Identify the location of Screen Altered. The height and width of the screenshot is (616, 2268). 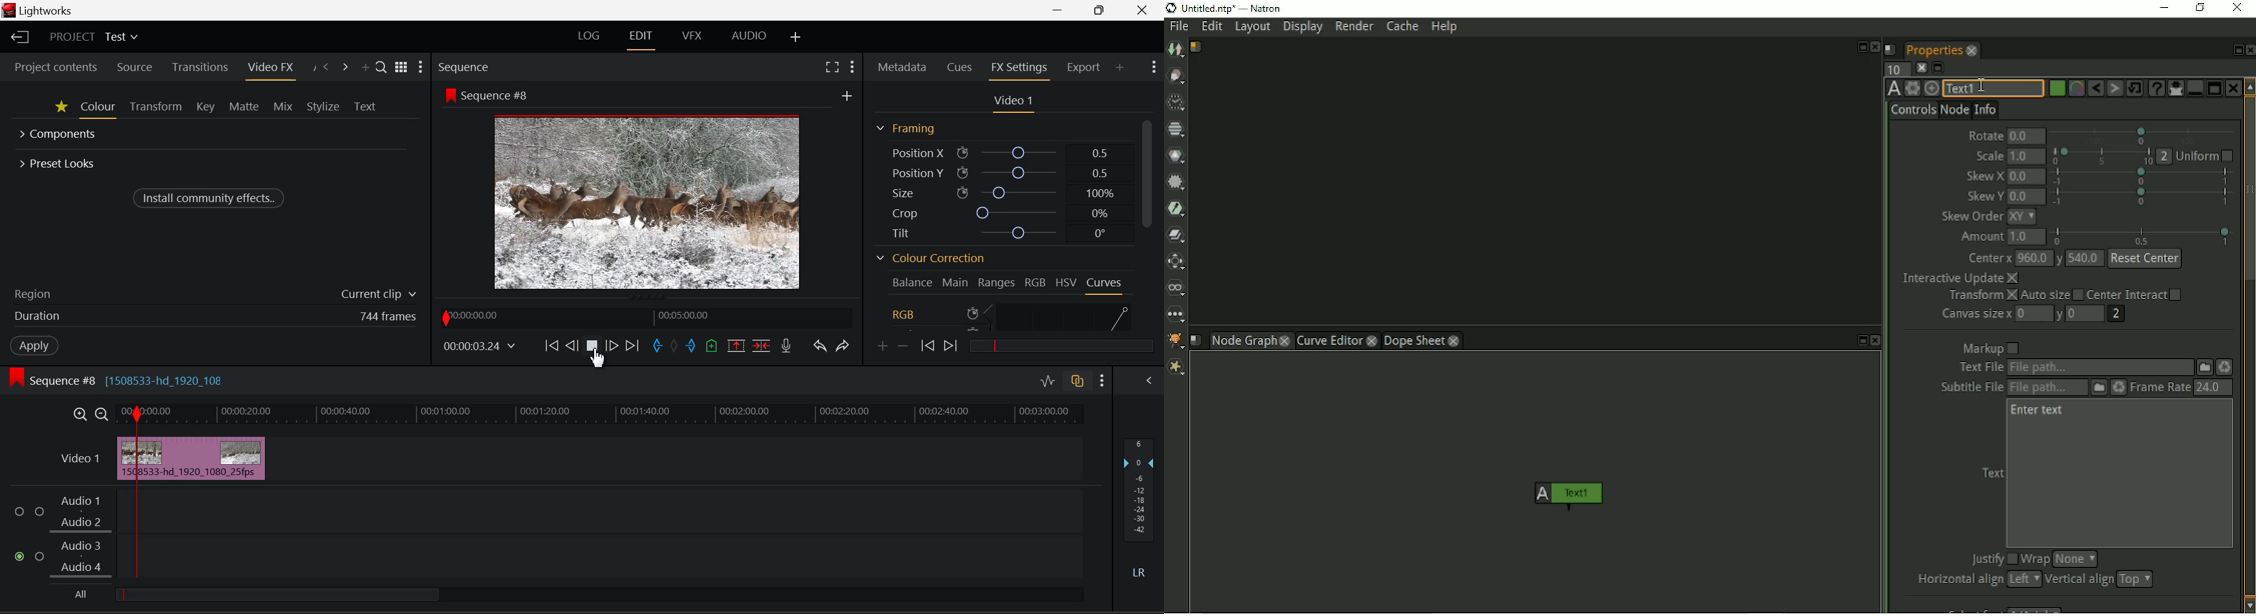
(648, 201).